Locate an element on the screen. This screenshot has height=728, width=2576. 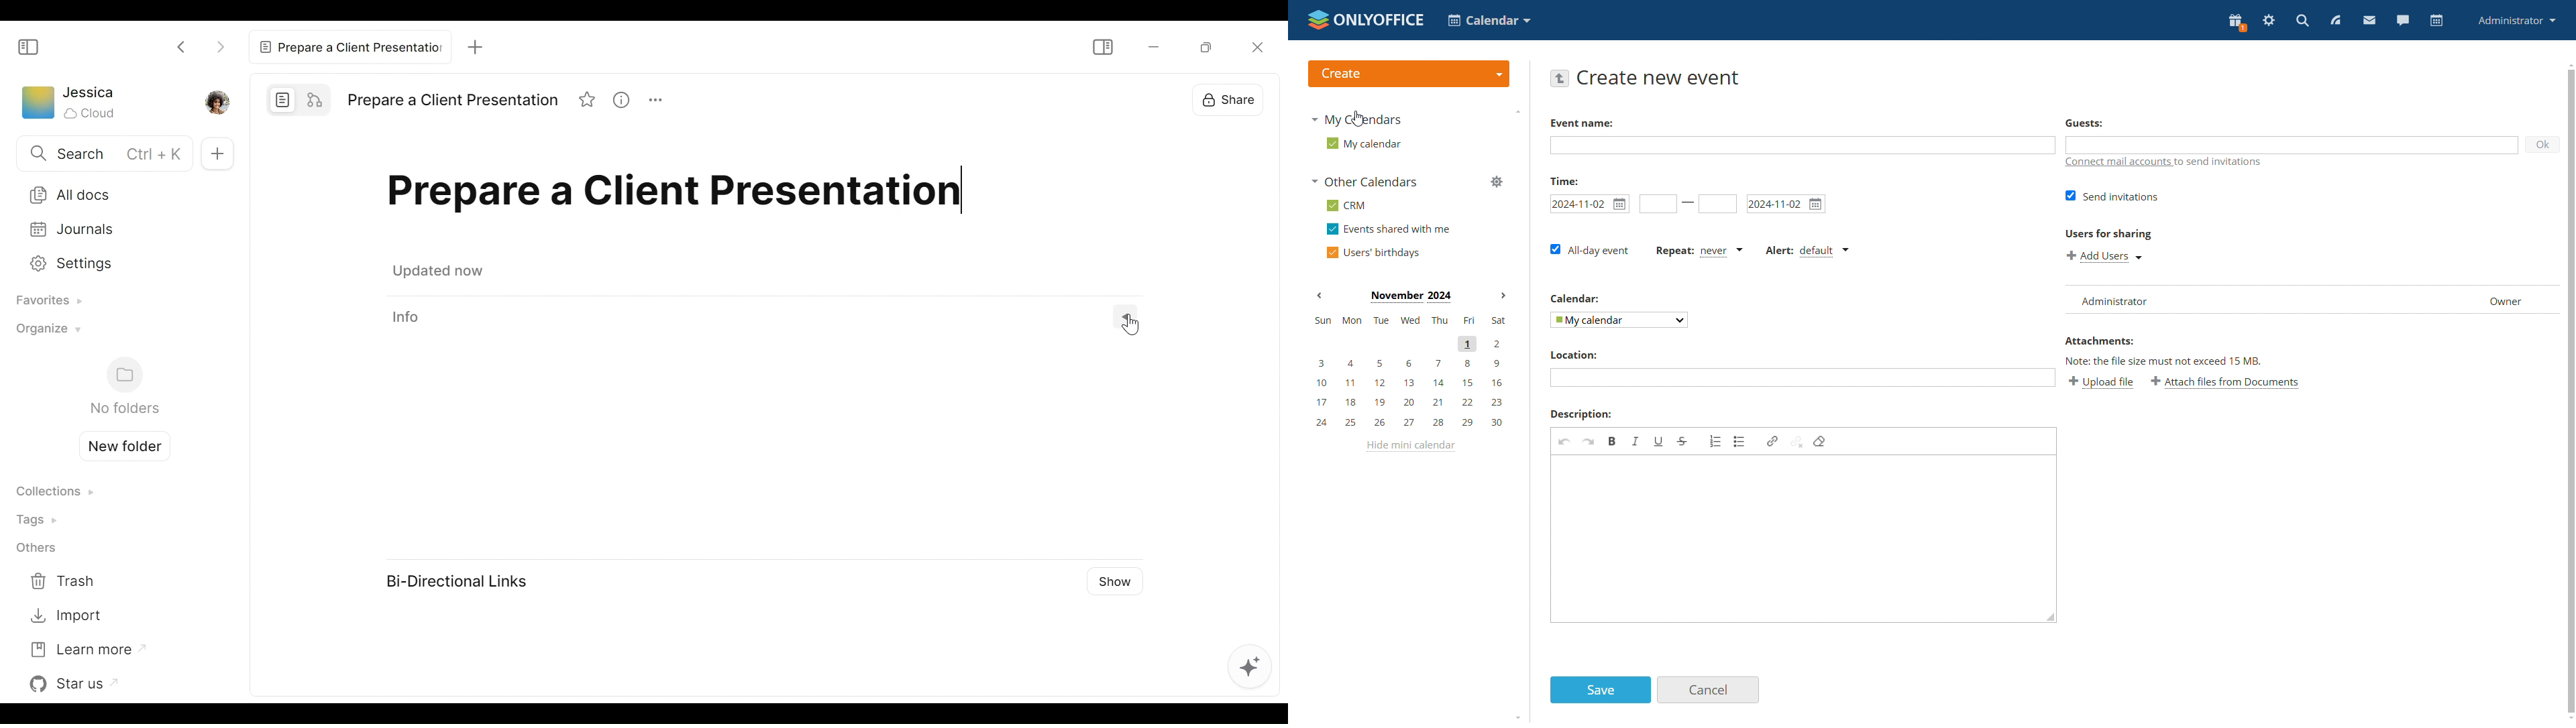
Edgeless mode is located at coordinates (317, 99).